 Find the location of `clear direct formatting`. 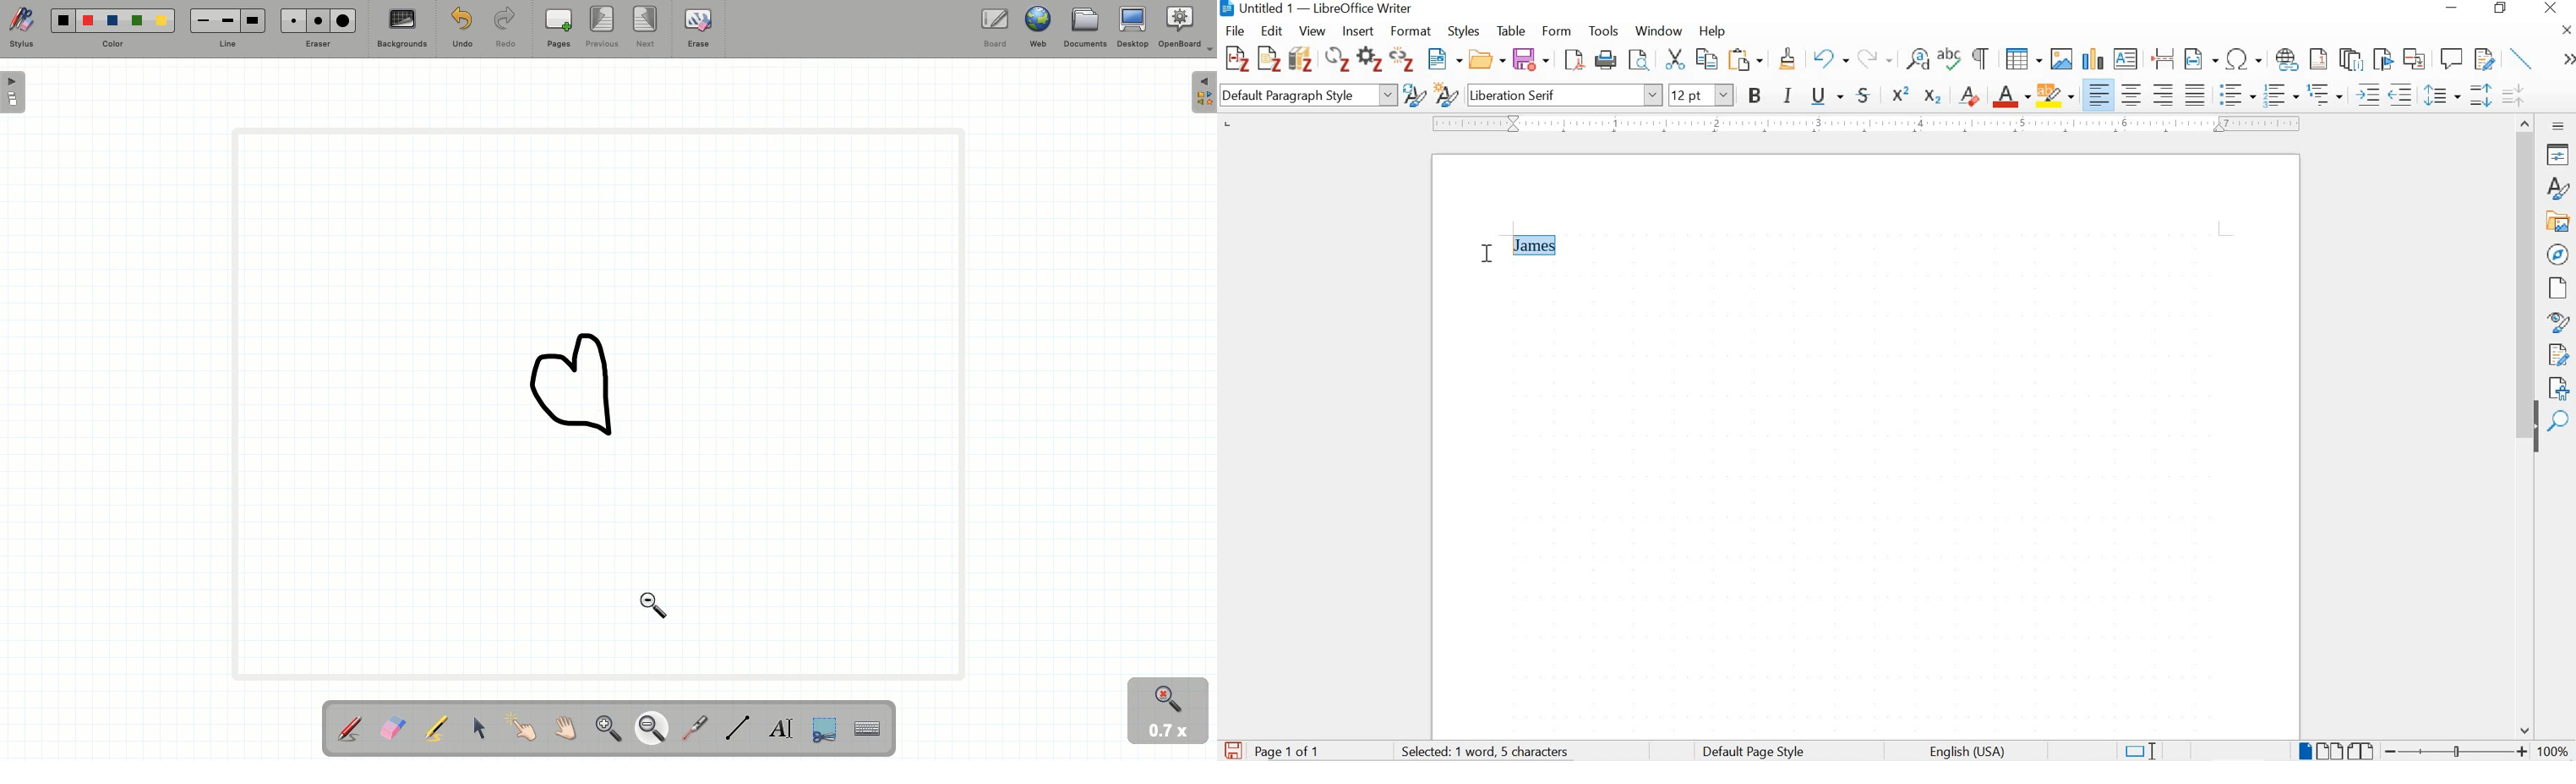

clear direct formatting is located at coordinates (1971, 94).